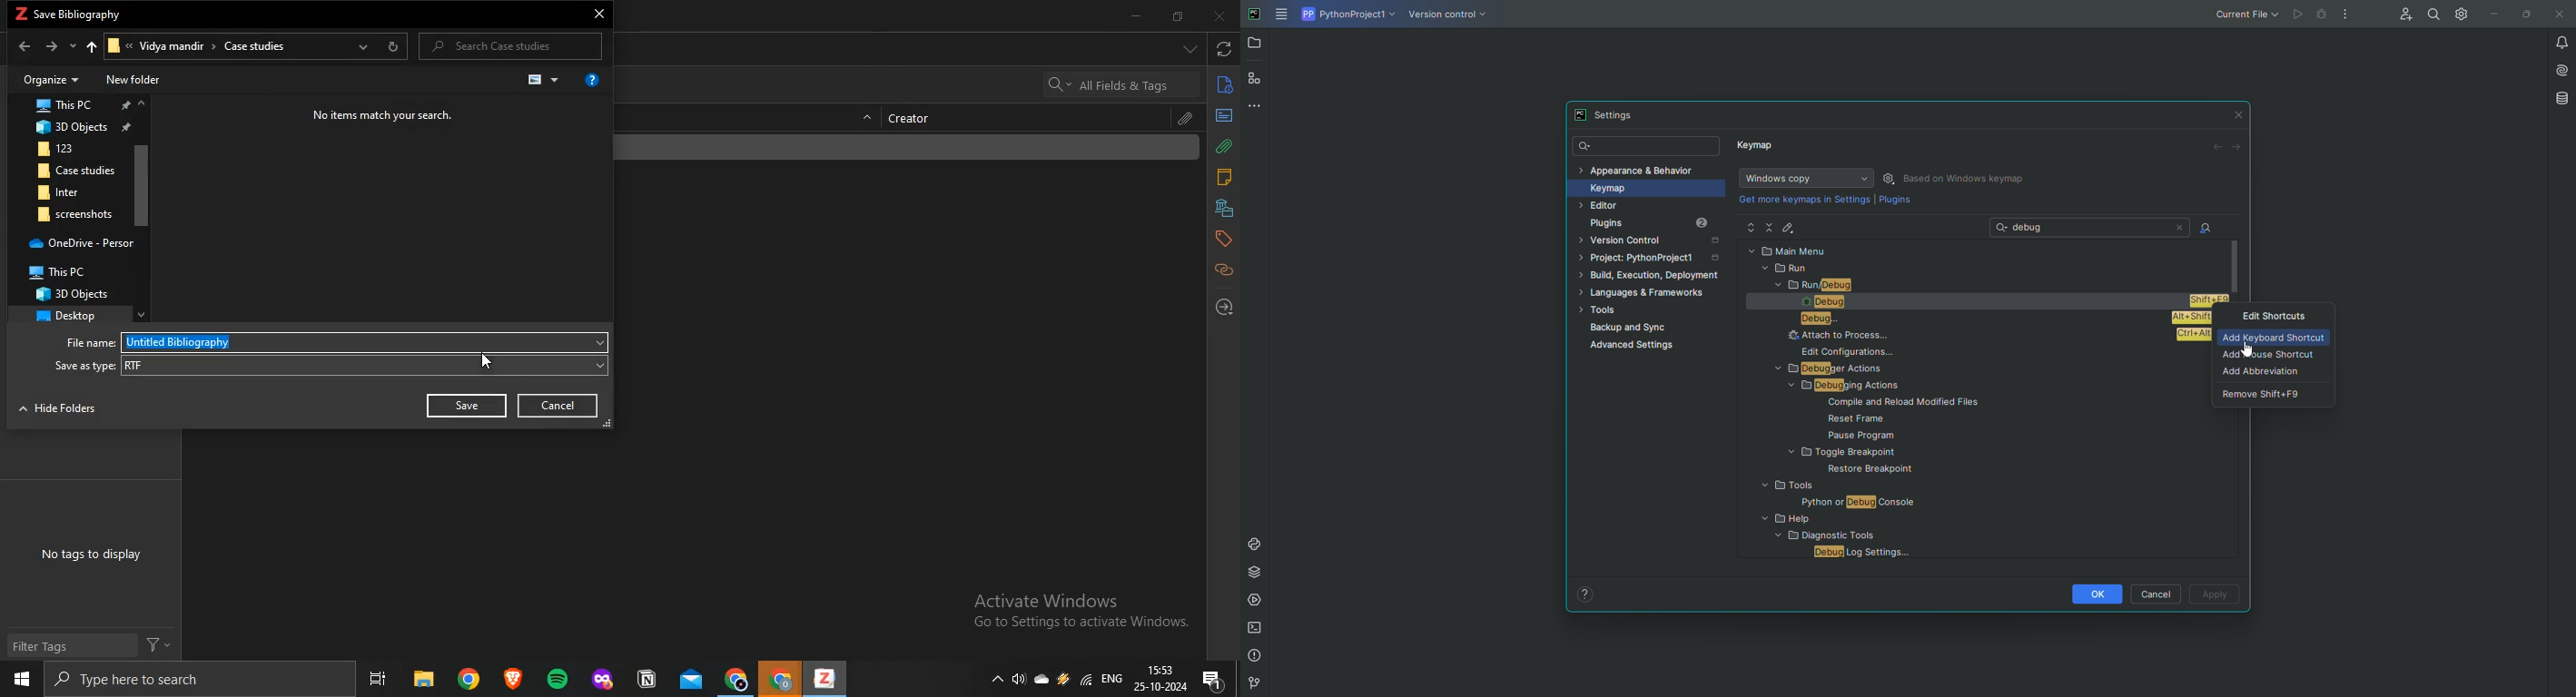  What do you see at coordinates (994, 677) in the screenshot?
I see `show hidden icons` at bounding box center [994, 677].